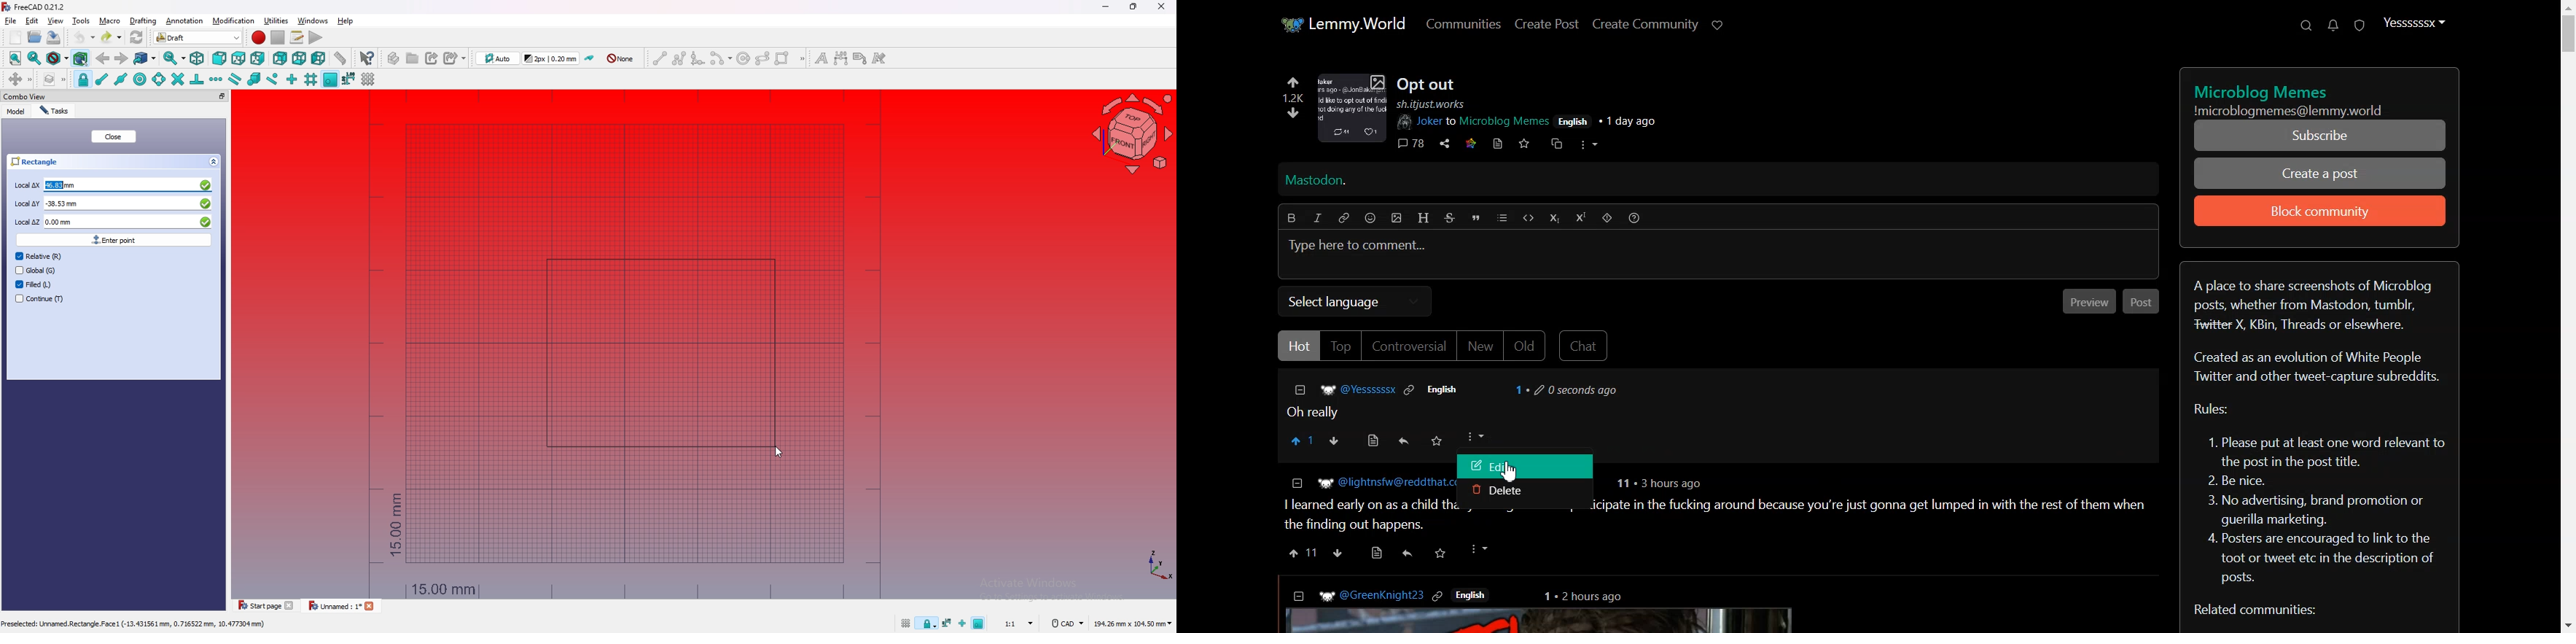 This screenshot has width=2576, height=644. What do you see at coordinates (720, 58) in the screenshot?
I see `arc tools` at bounding box center [720, 58].